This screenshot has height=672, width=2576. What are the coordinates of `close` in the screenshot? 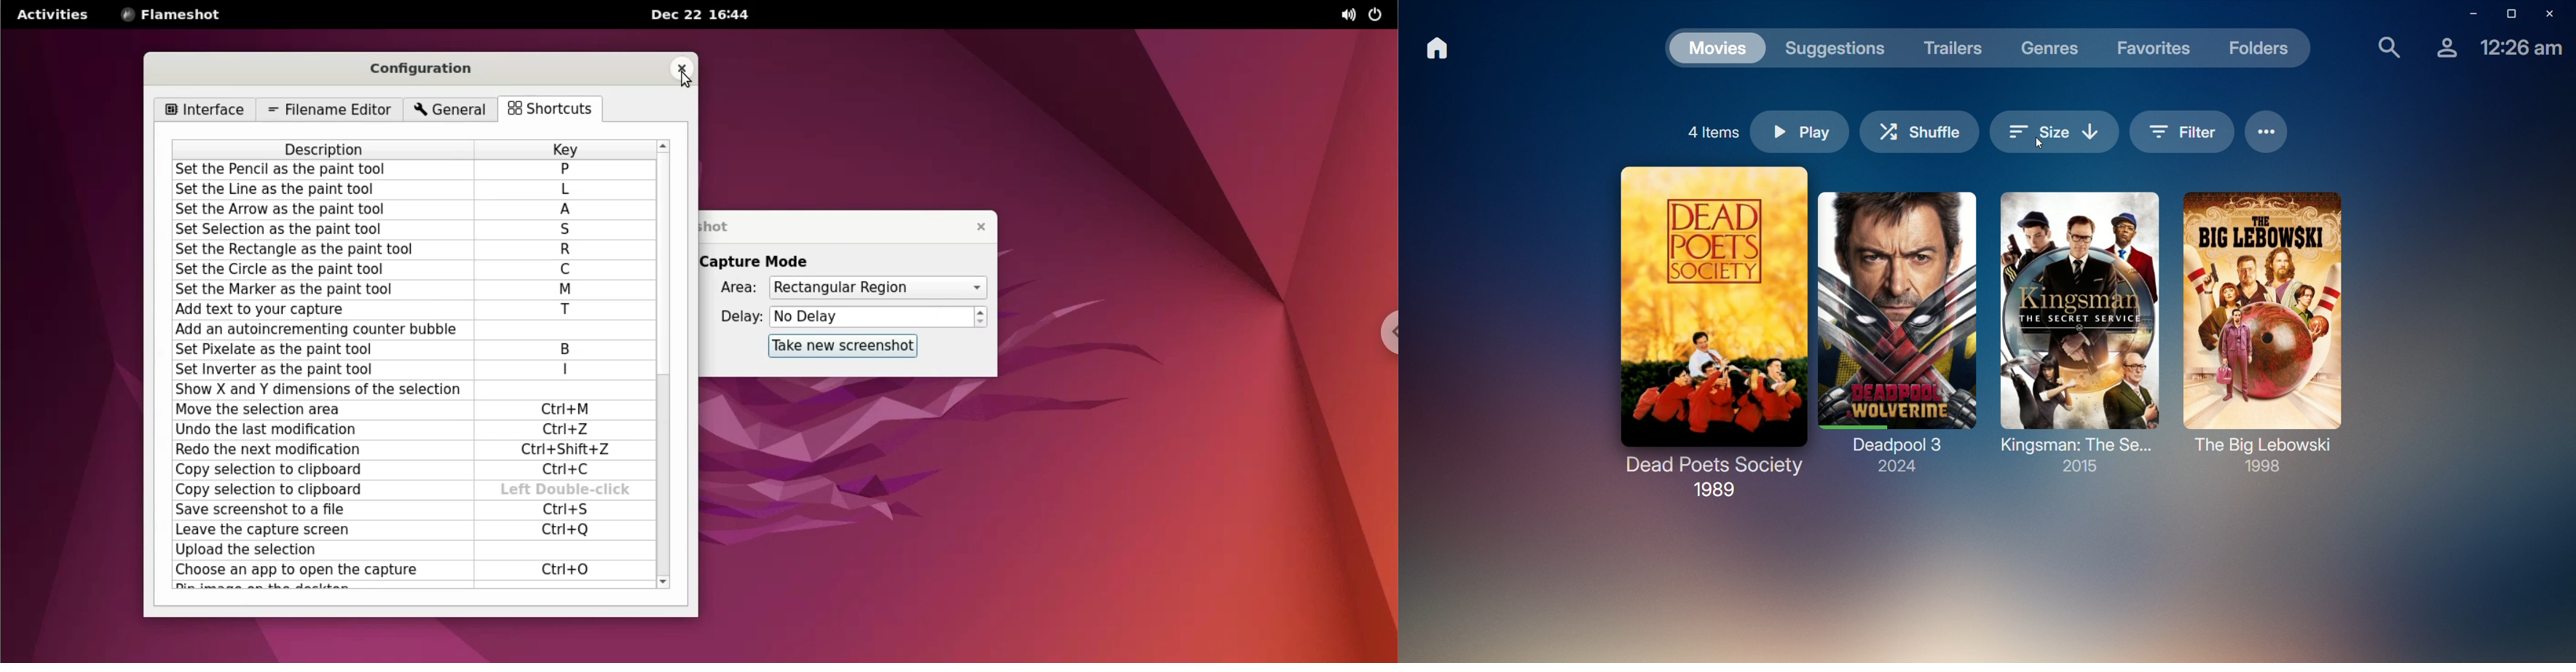 It's located at (975, 226).